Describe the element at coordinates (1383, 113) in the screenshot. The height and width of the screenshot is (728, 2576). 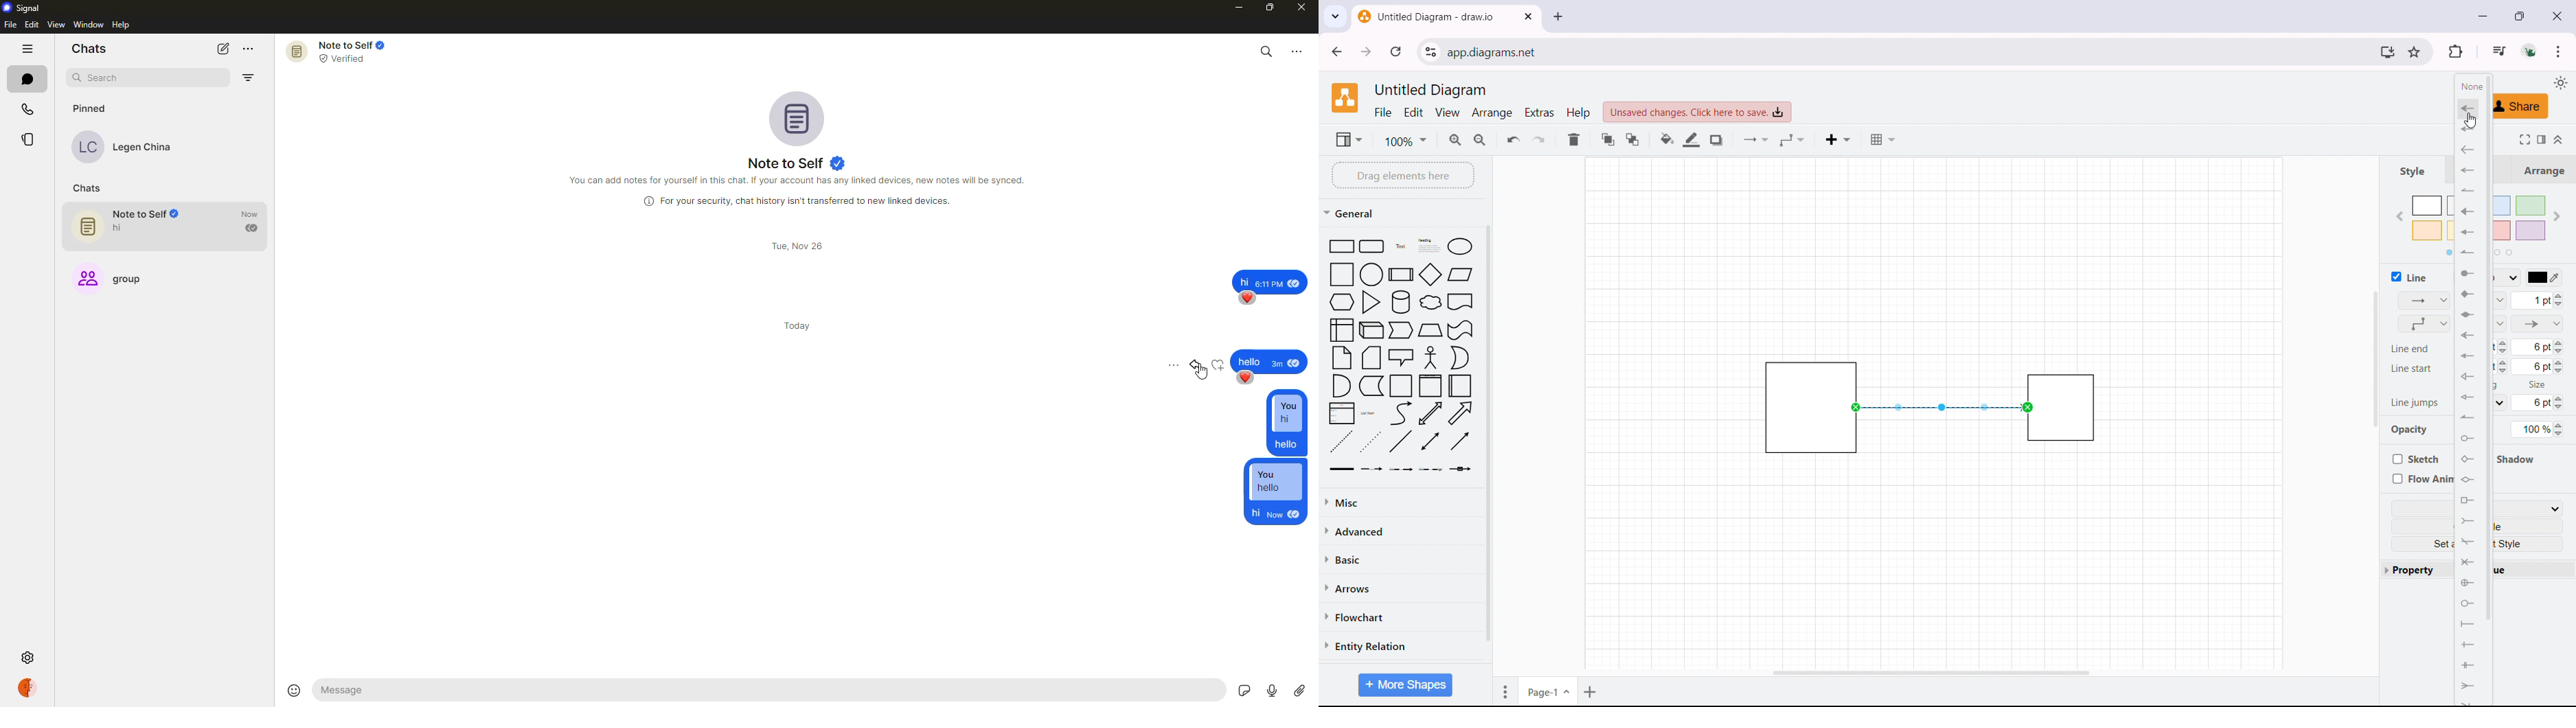
I see `file` at that location.